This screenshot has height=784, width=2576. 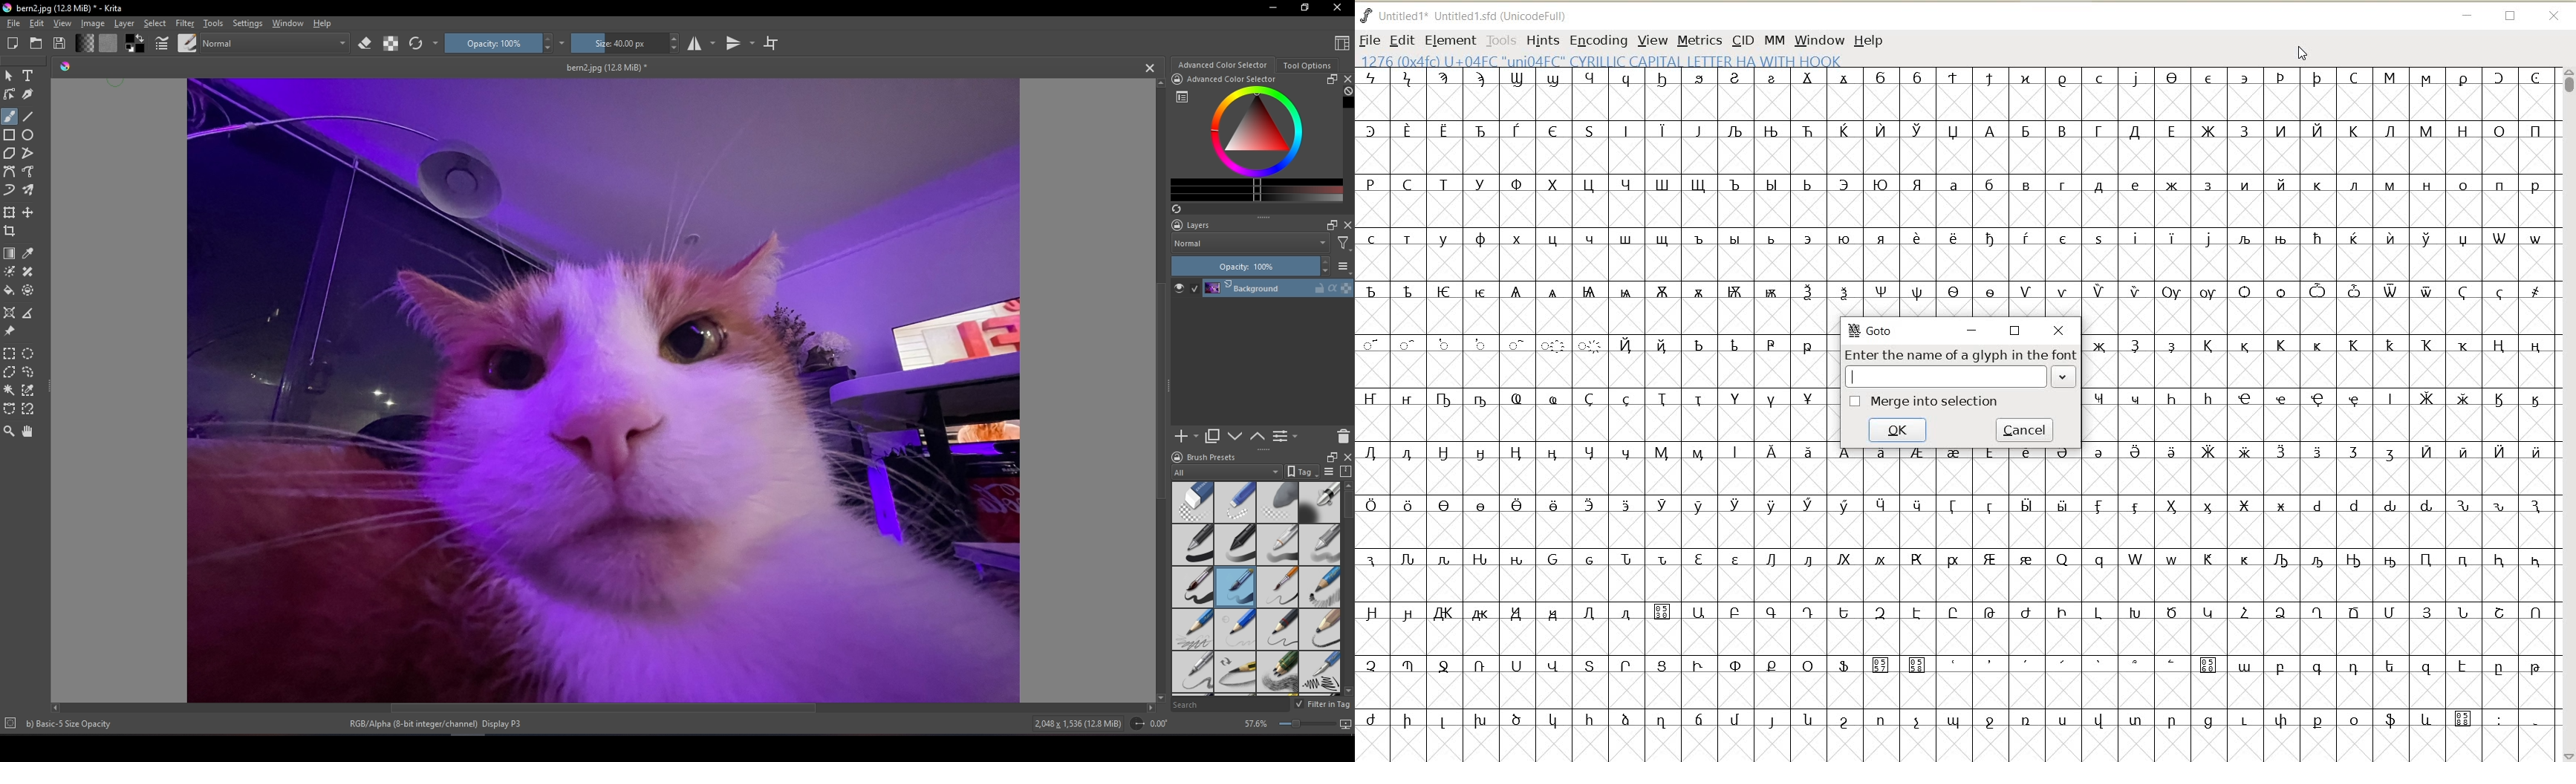 What do you see at coordinates (1235, 436) in the screenshot?
I see `Move layer` at bounding box center [1235, 436].